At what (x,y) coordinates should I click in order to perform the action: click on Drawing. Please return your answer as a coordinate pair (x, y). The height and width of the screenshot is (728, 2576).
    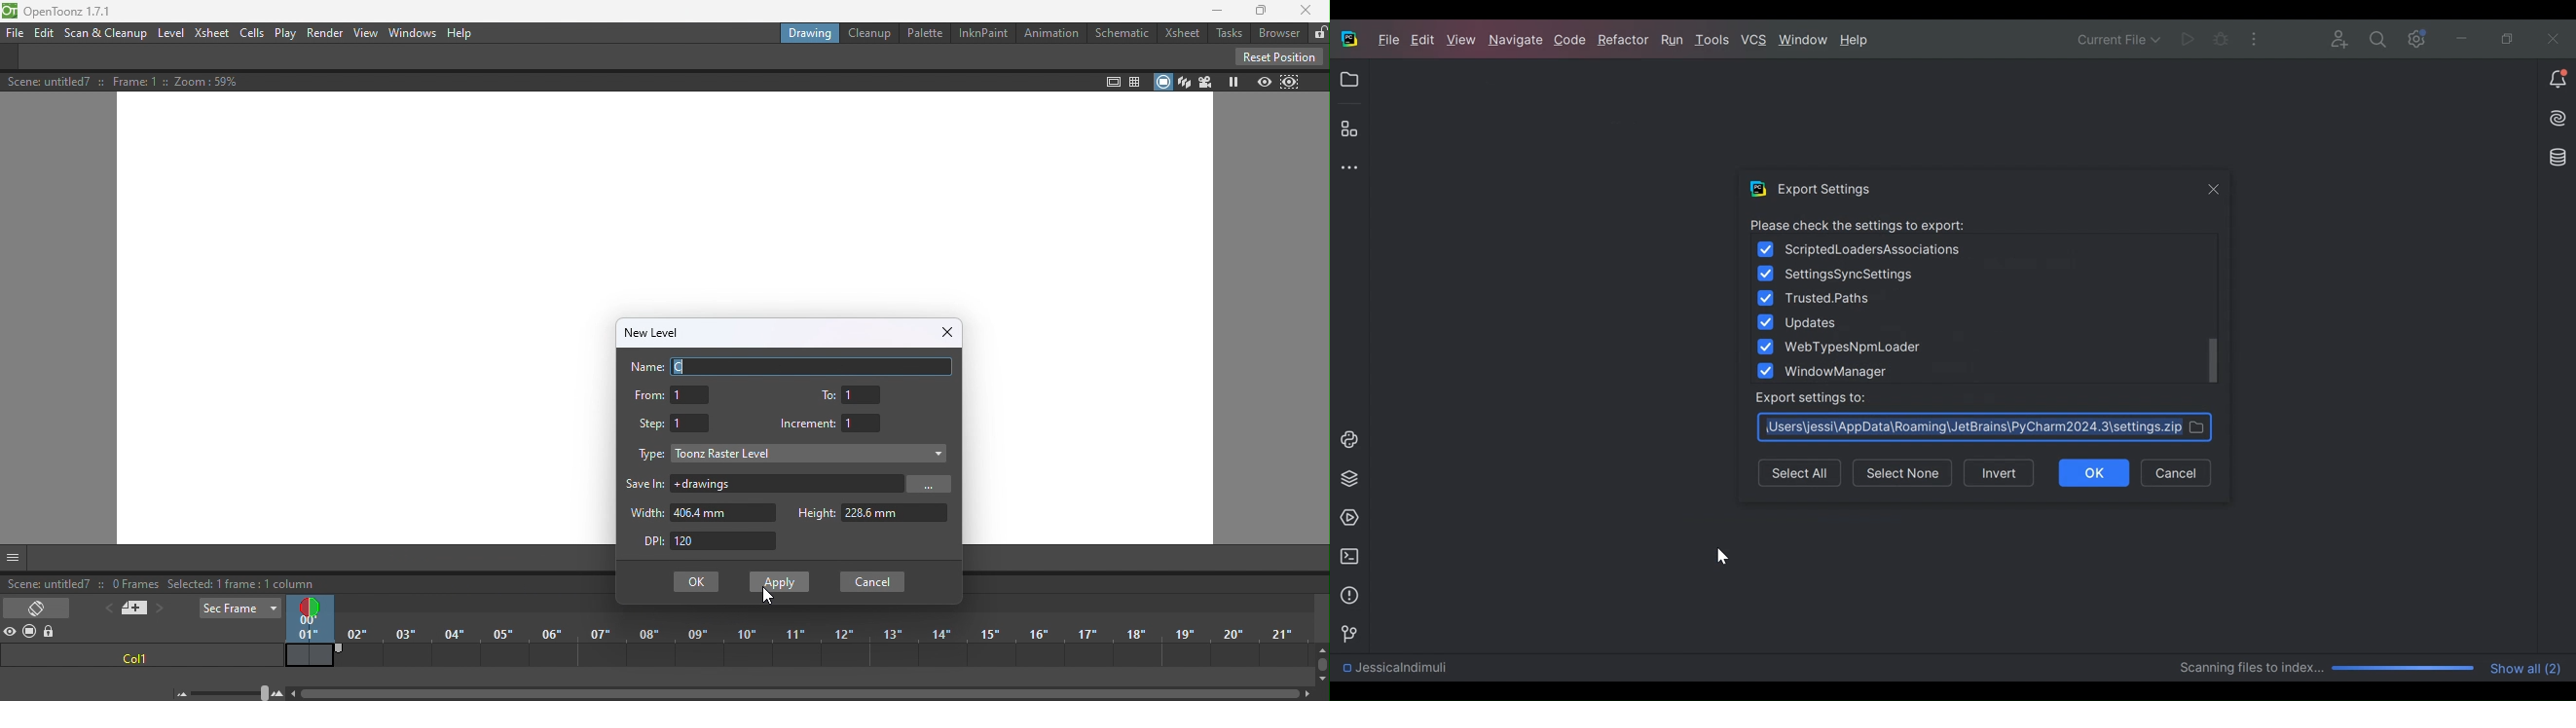
    Looking at the image, I should click on (813, 33).